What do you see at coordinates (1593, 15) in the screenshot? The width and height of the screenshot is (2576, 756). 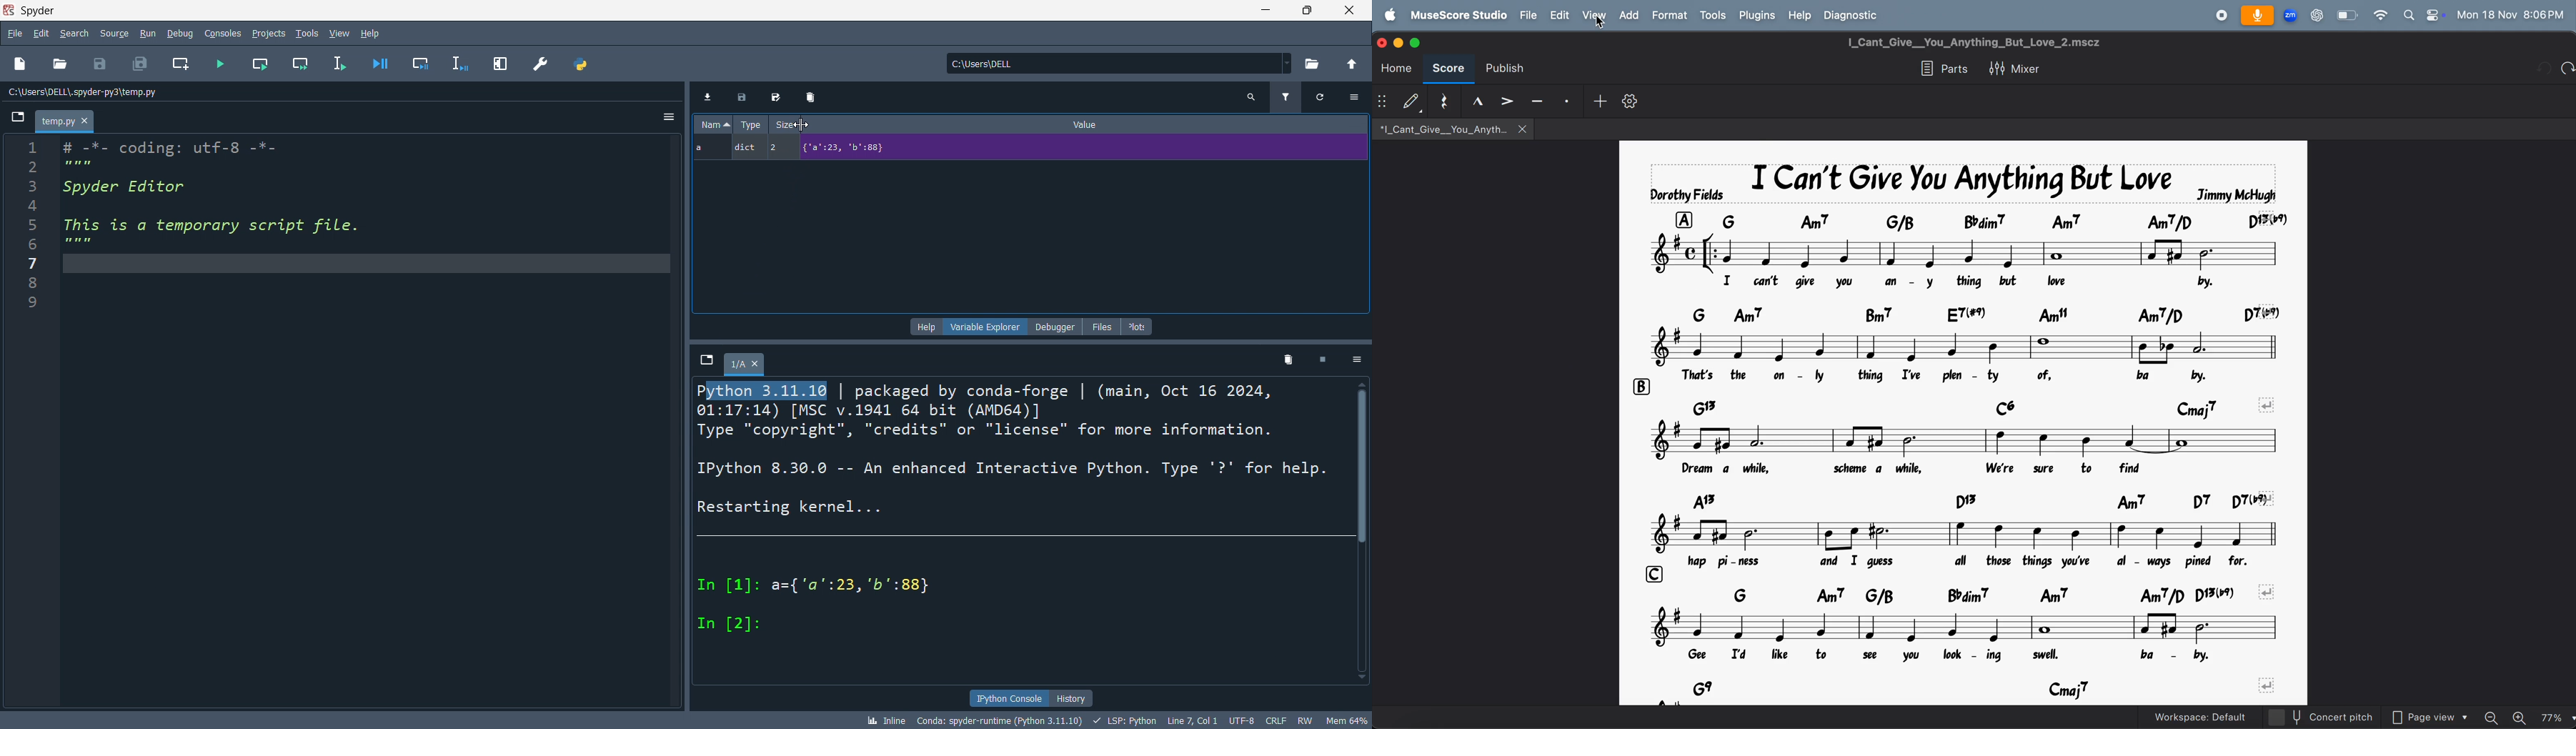 I see `view` at bounding box center [1593, 15].